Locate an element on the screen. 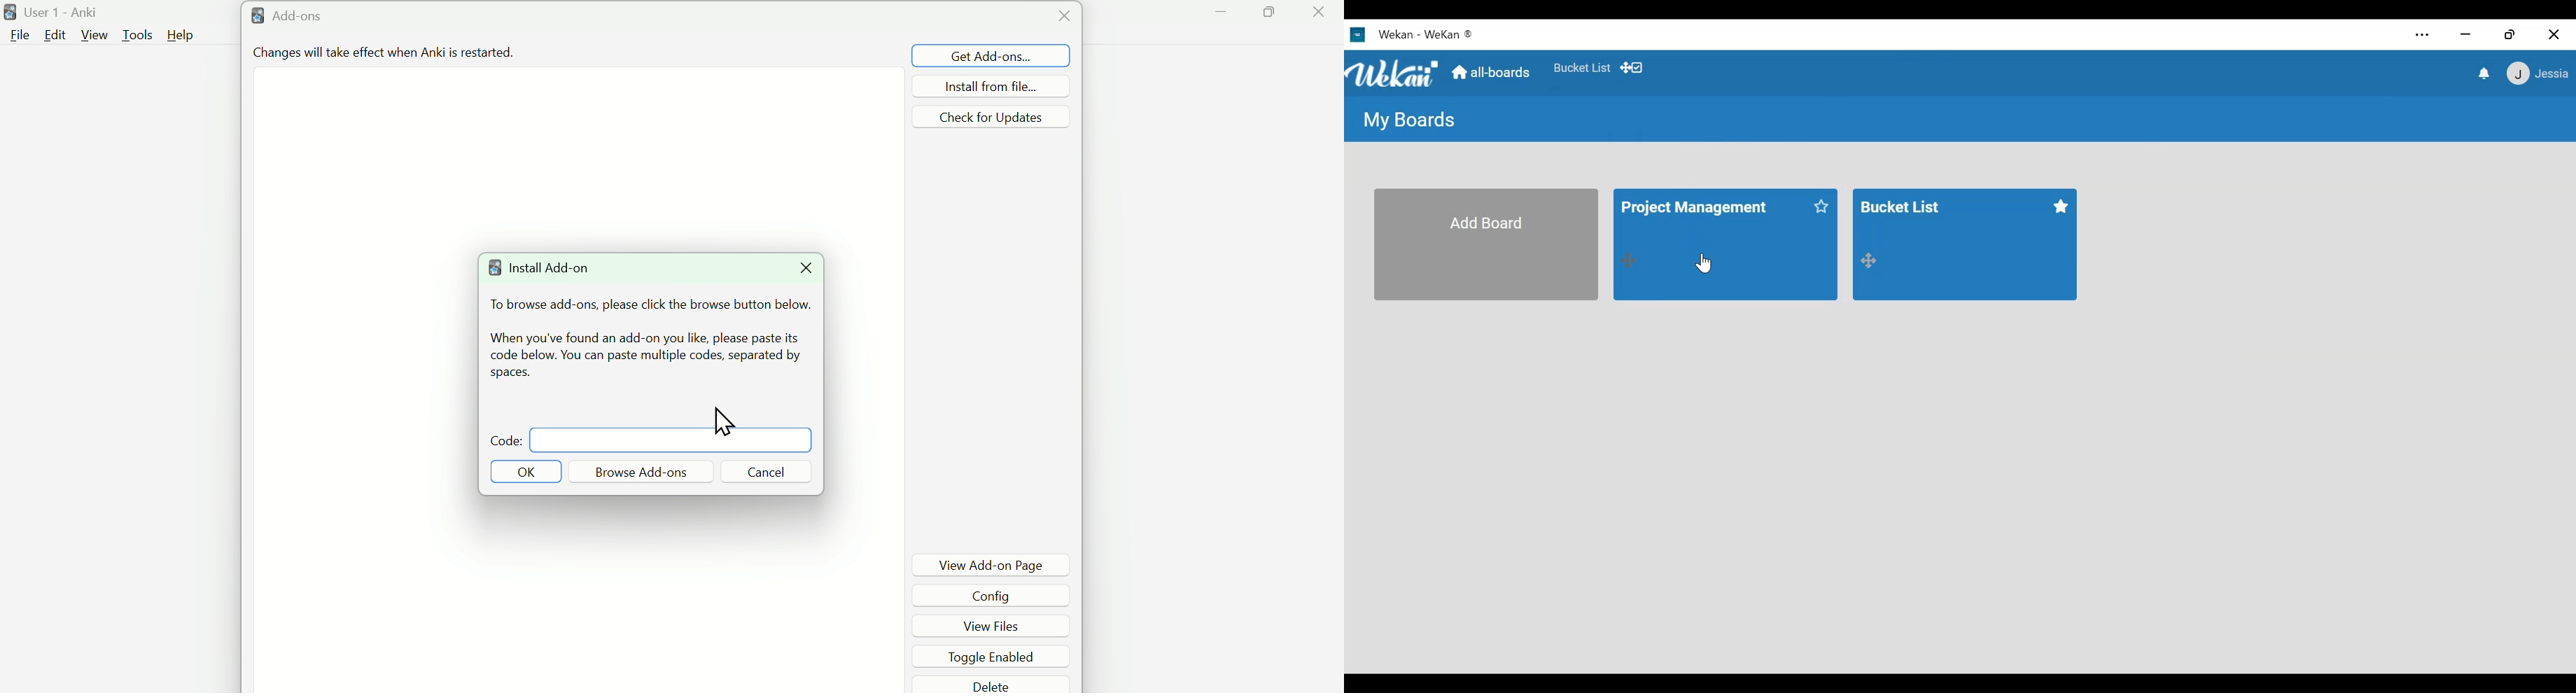 This screenshot has width=2576, height=700. My Boards is located at coordinates (1407, 118).